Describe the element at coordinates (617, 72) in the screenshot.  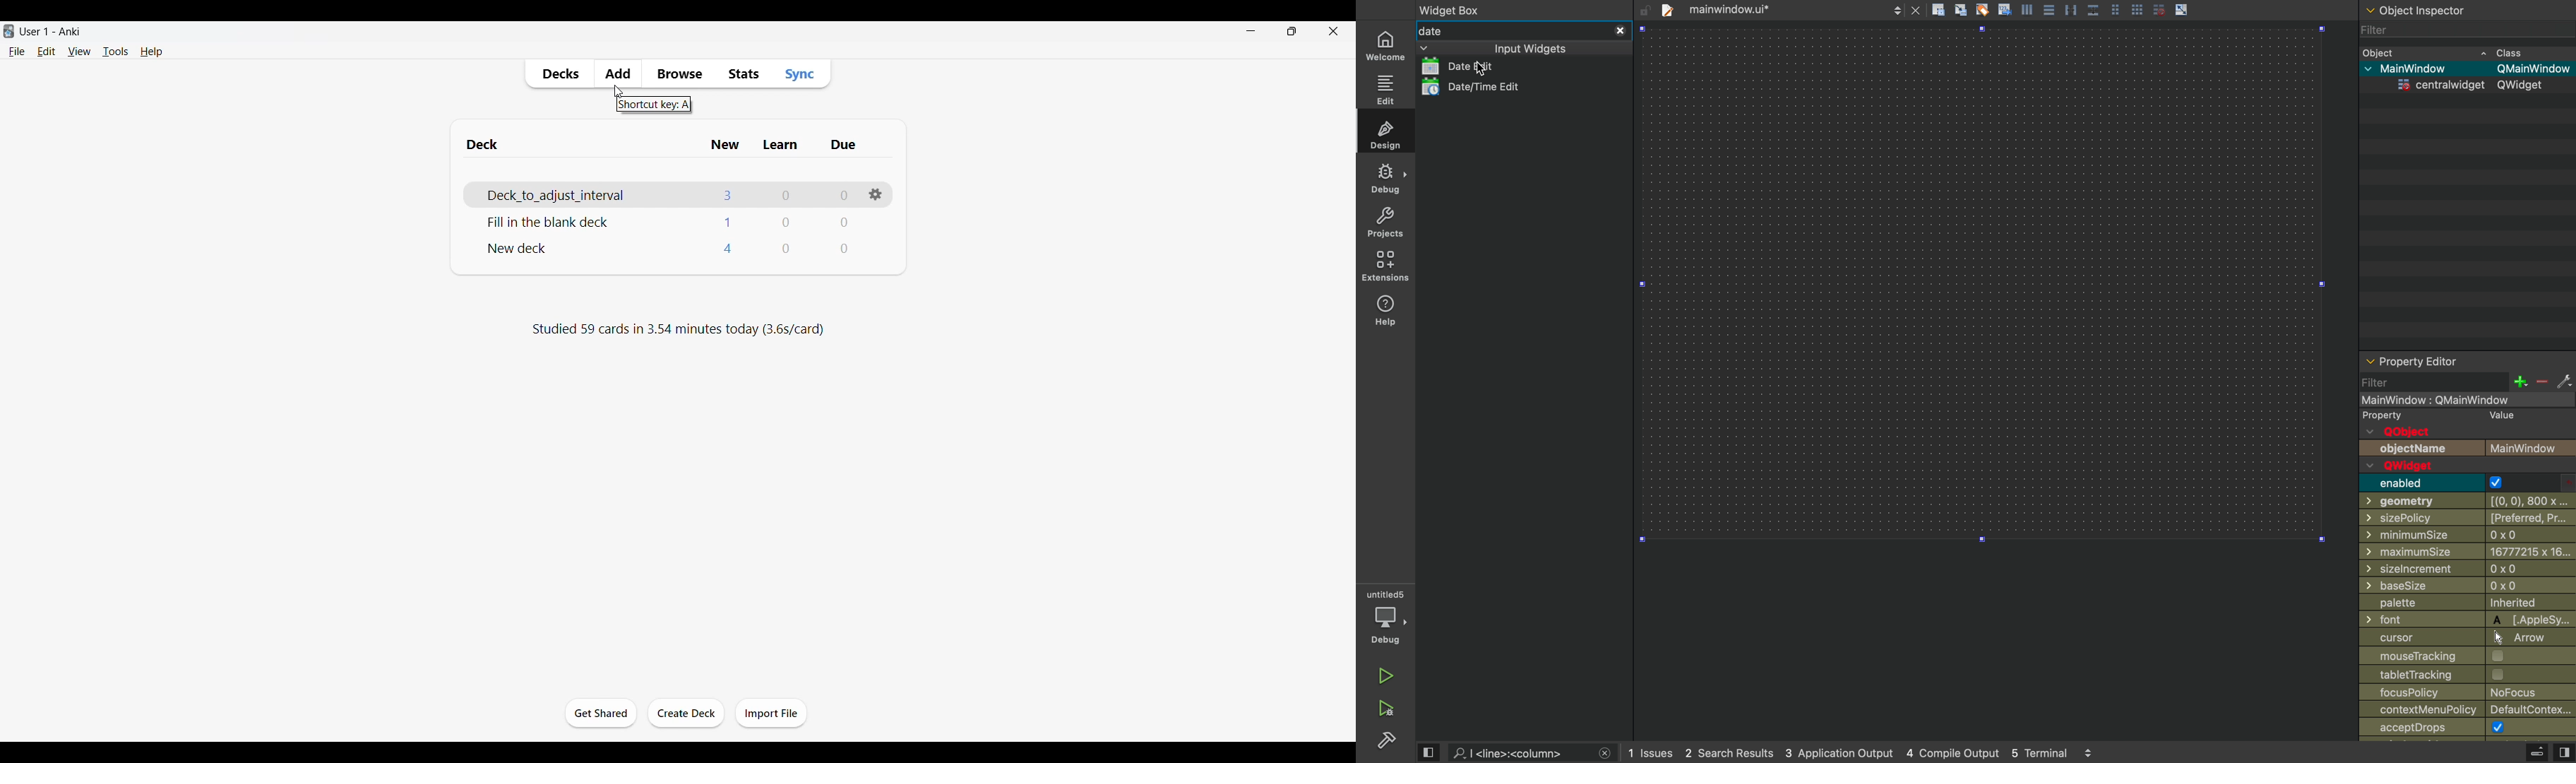
I see `Add` at that location.